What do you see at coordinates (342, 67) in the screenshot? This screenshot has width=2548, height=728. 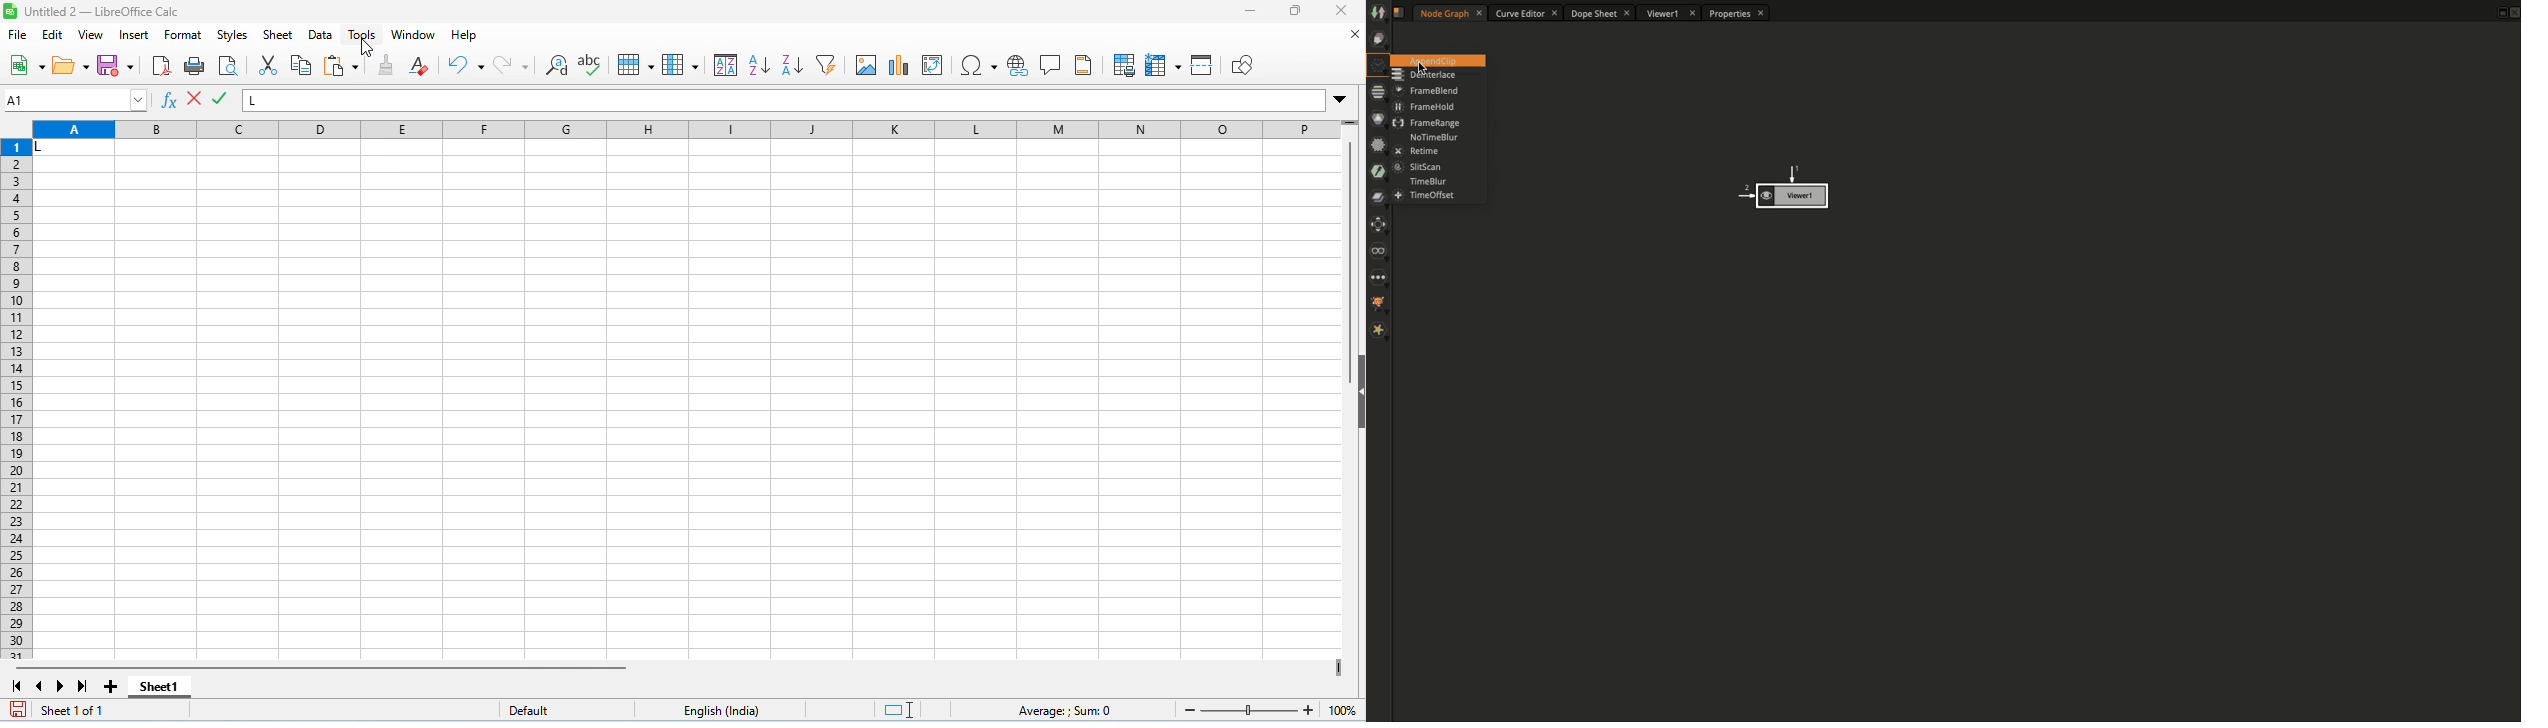 I see `paste` at bounding box center [342, 67].